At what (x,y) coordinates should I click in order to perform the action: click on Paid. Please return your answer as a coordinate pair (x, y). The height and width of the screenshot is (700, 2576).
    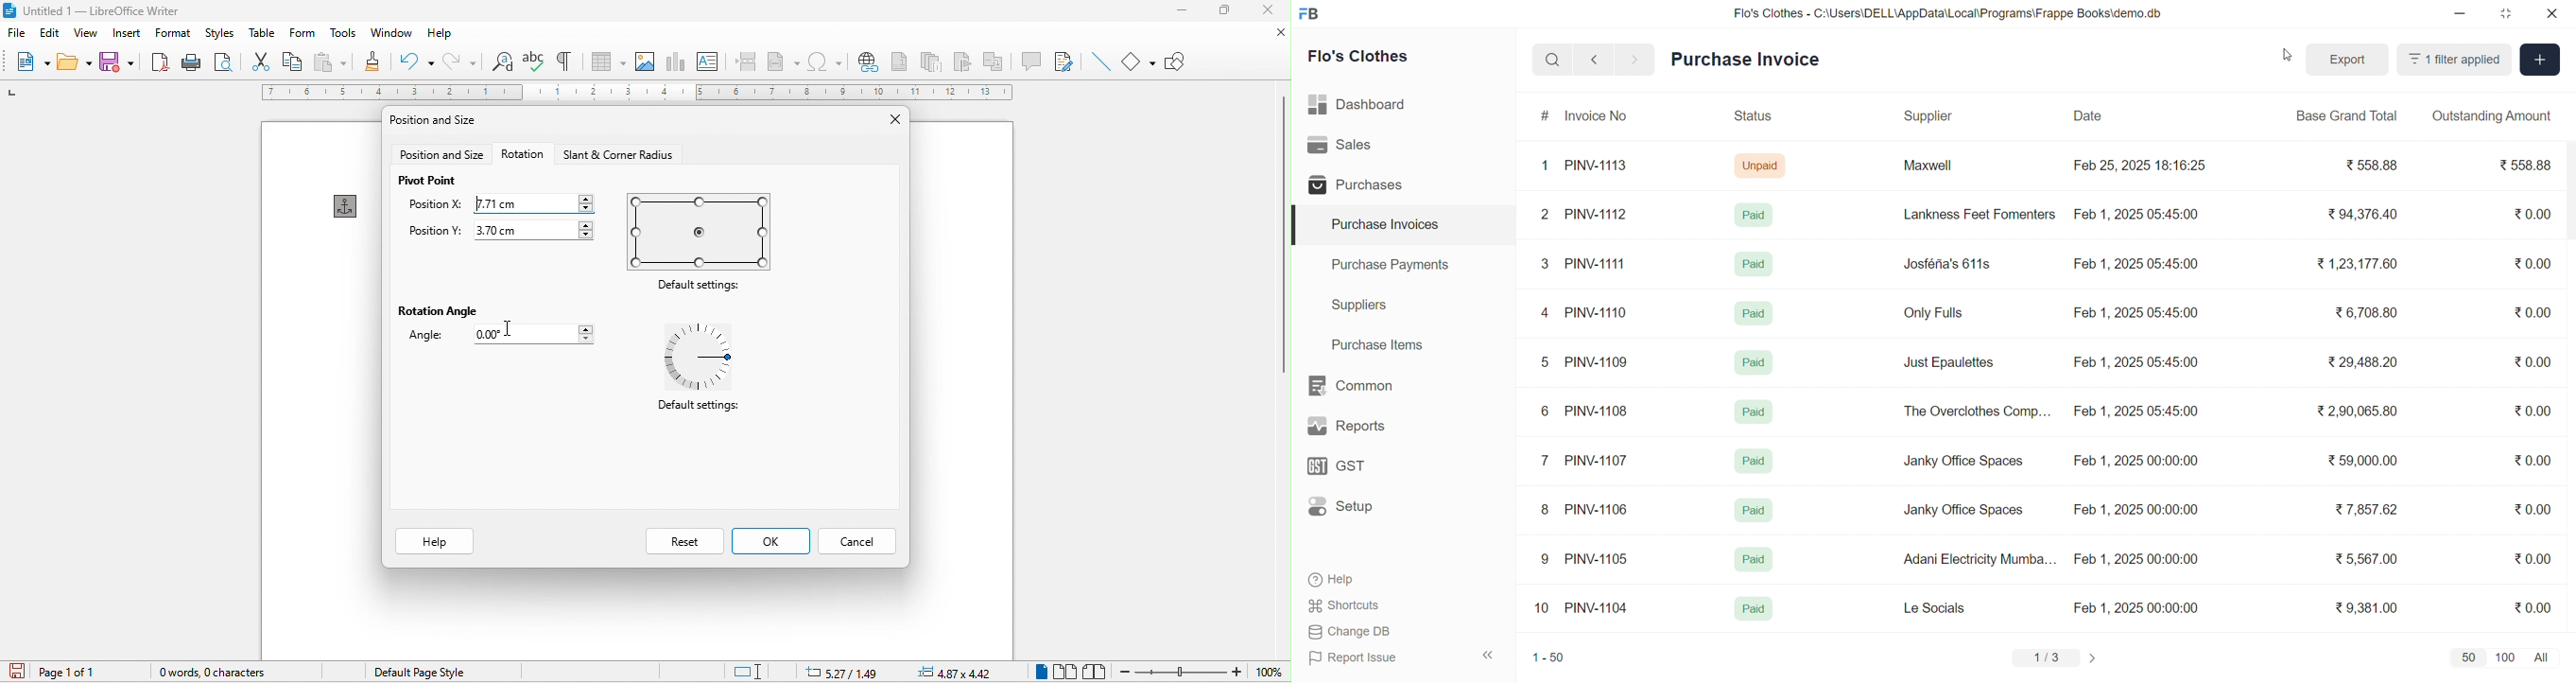
    Looking at the image, I should click on (1752, 312).